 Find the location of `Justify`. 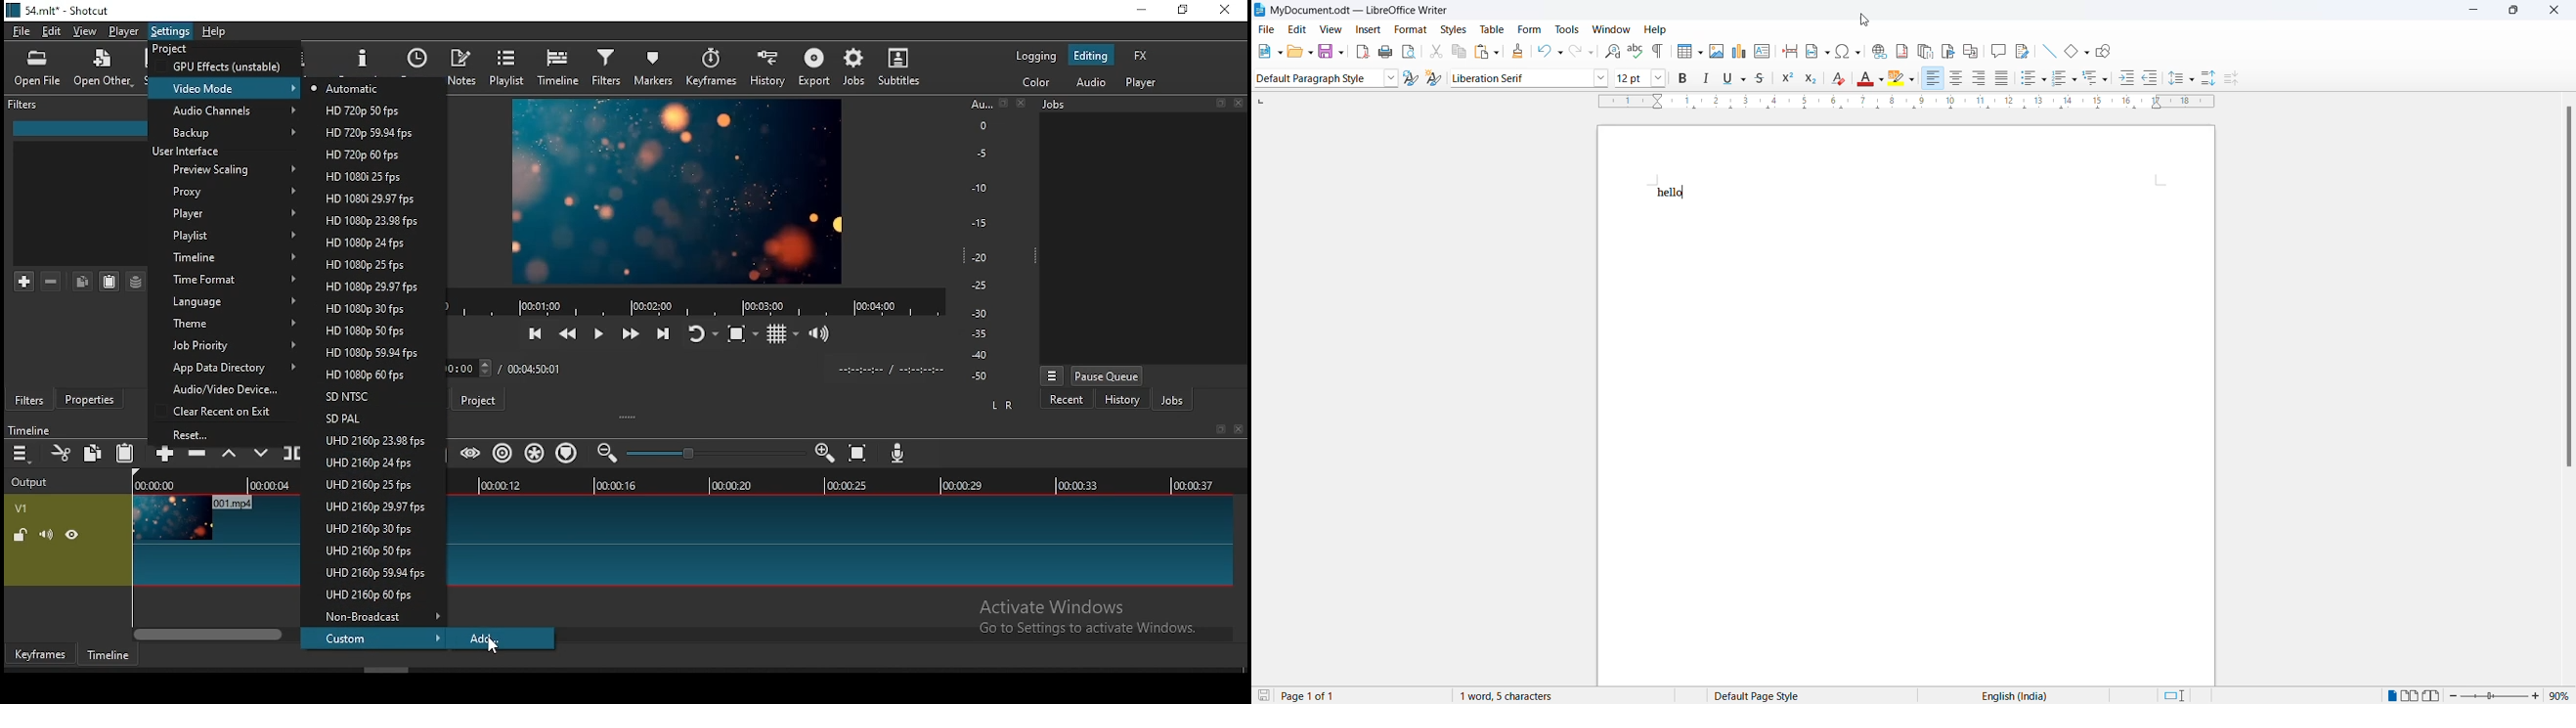

Justify is located at coordinates (2001, 79).